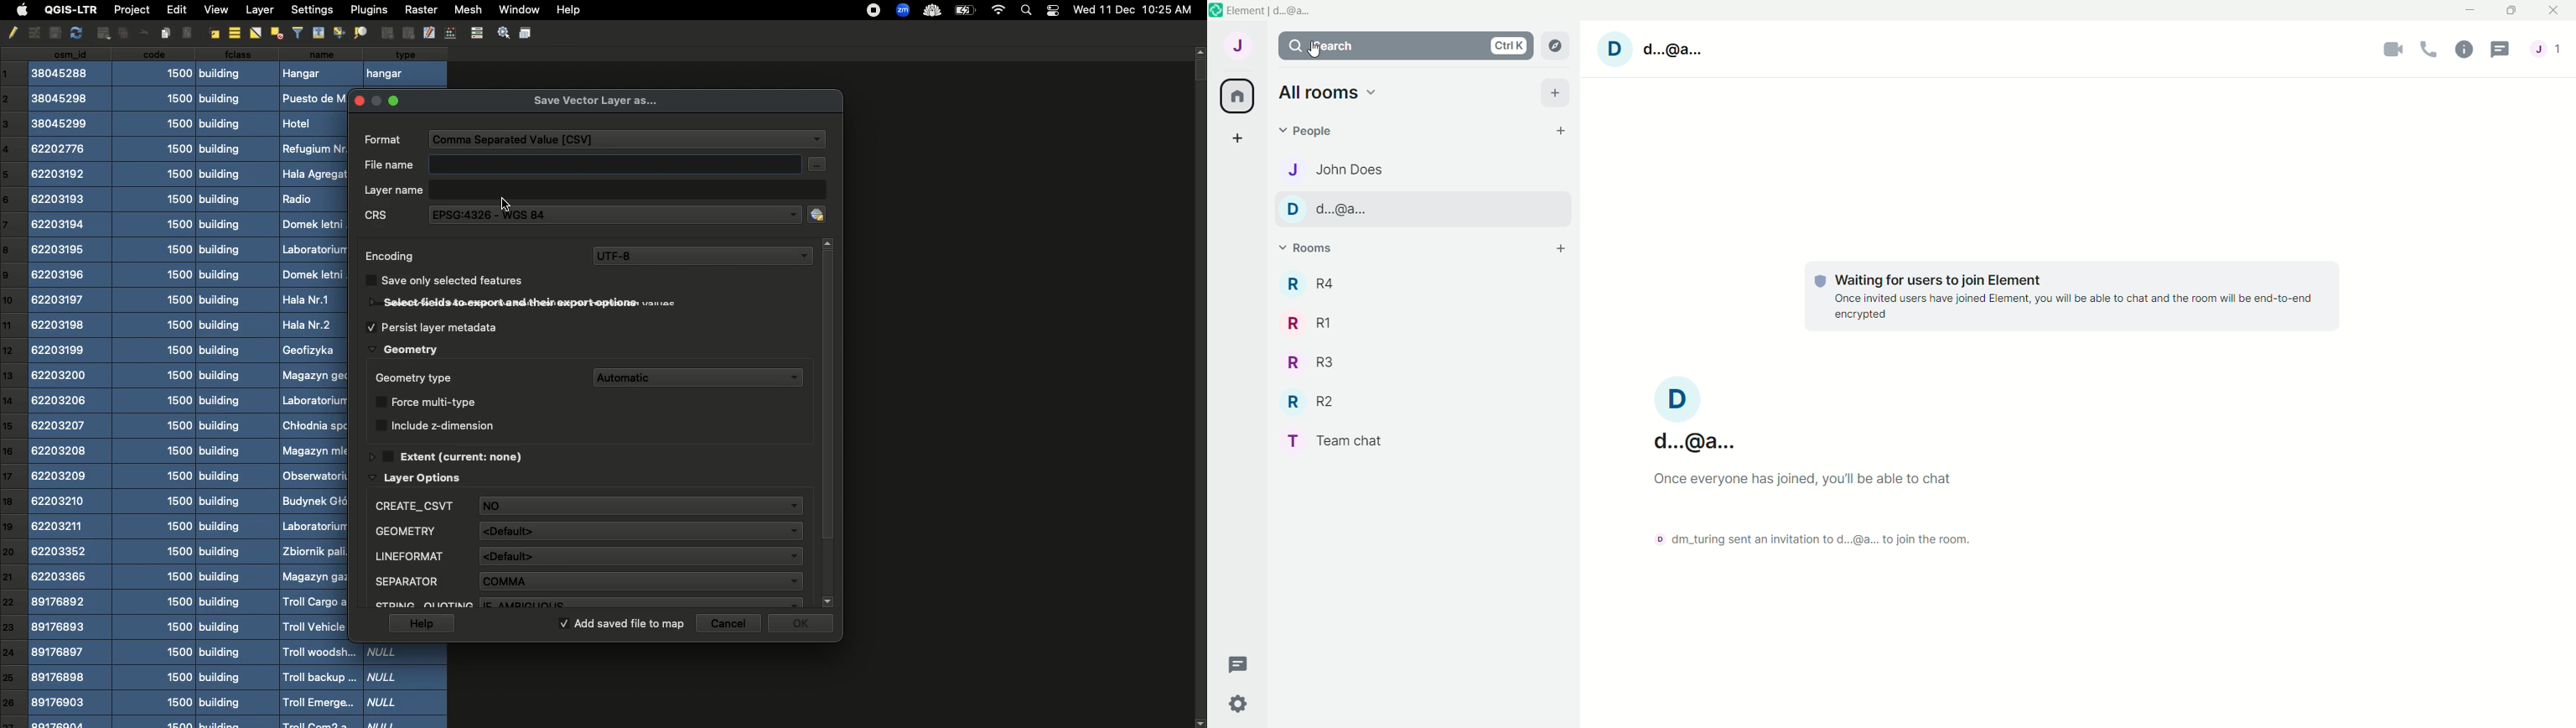 Image resolution: width=2576 pixels, height=728 pixels. I want to click on dm_turing sent an invitation to d..@a.. to join the room, so click(1803, 540).